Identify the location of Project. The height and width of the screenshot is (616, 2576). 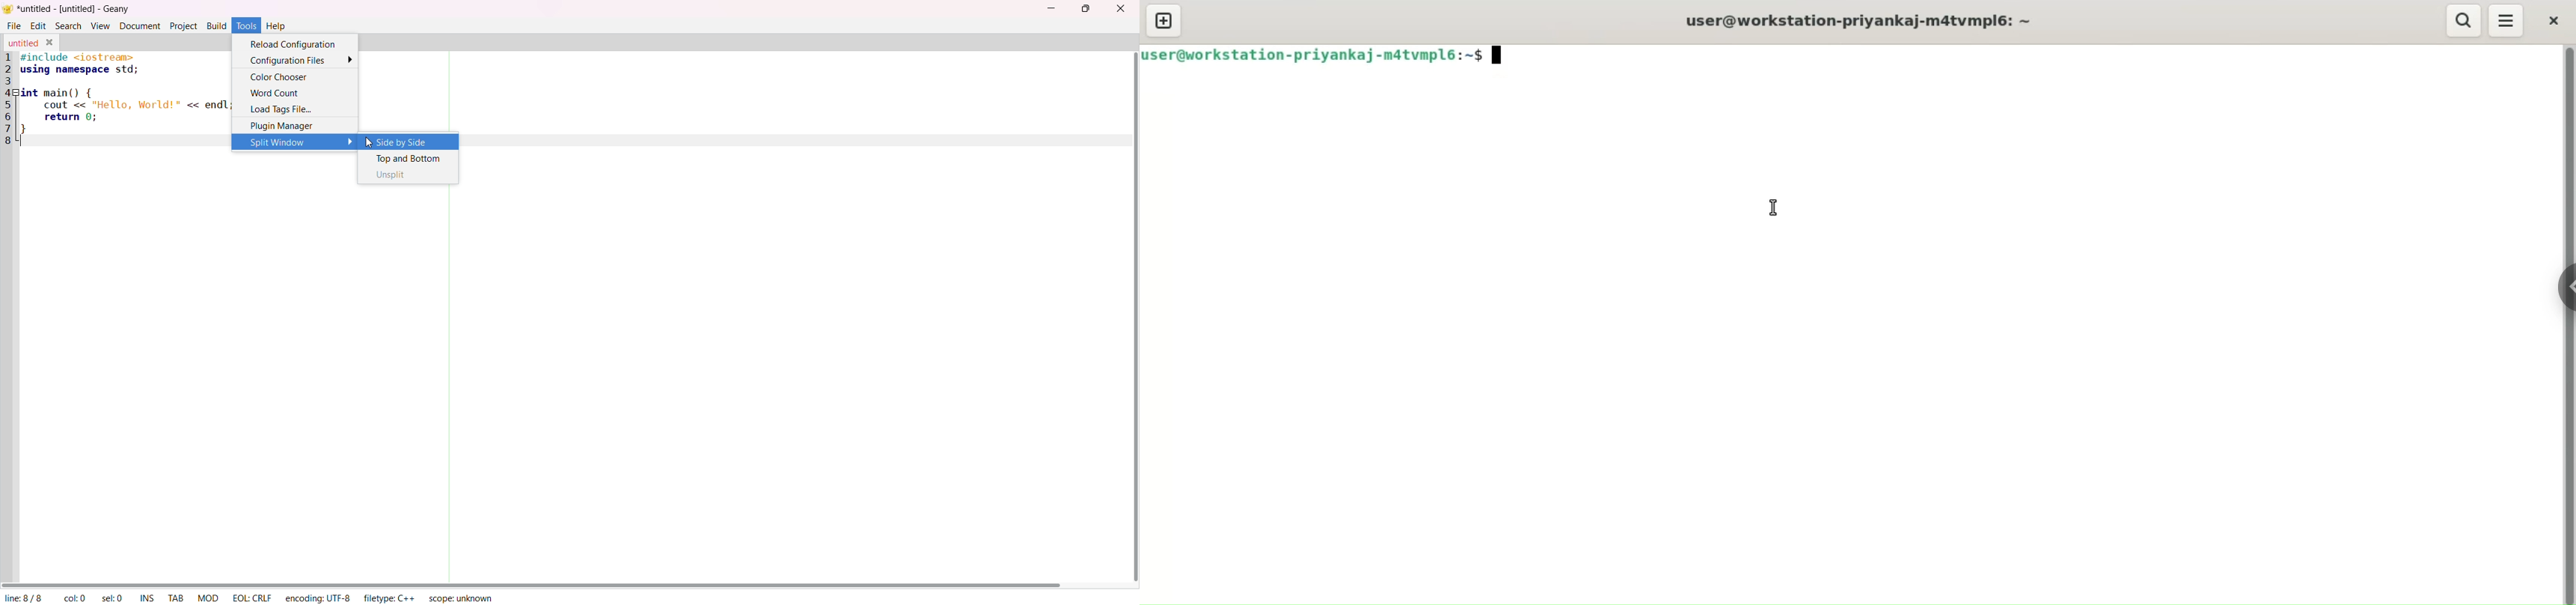
(183, 26).